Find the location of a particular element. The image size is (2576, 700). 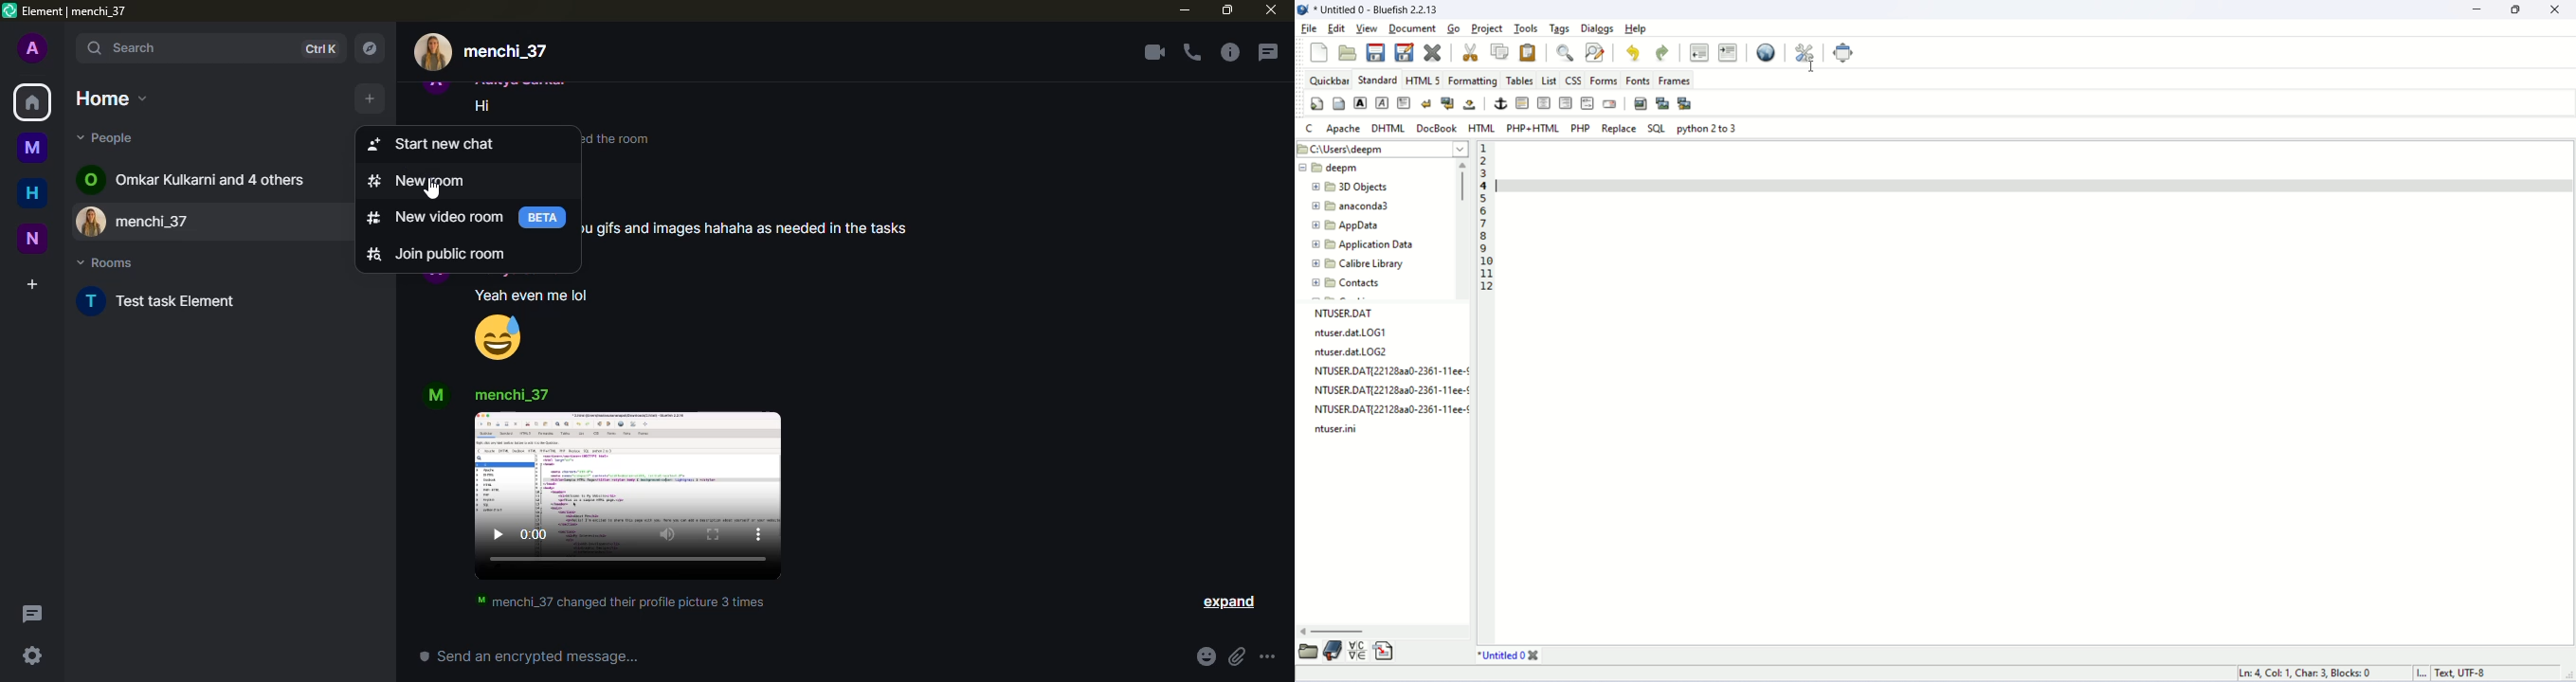

new video room is located at coordinates (435, 217).